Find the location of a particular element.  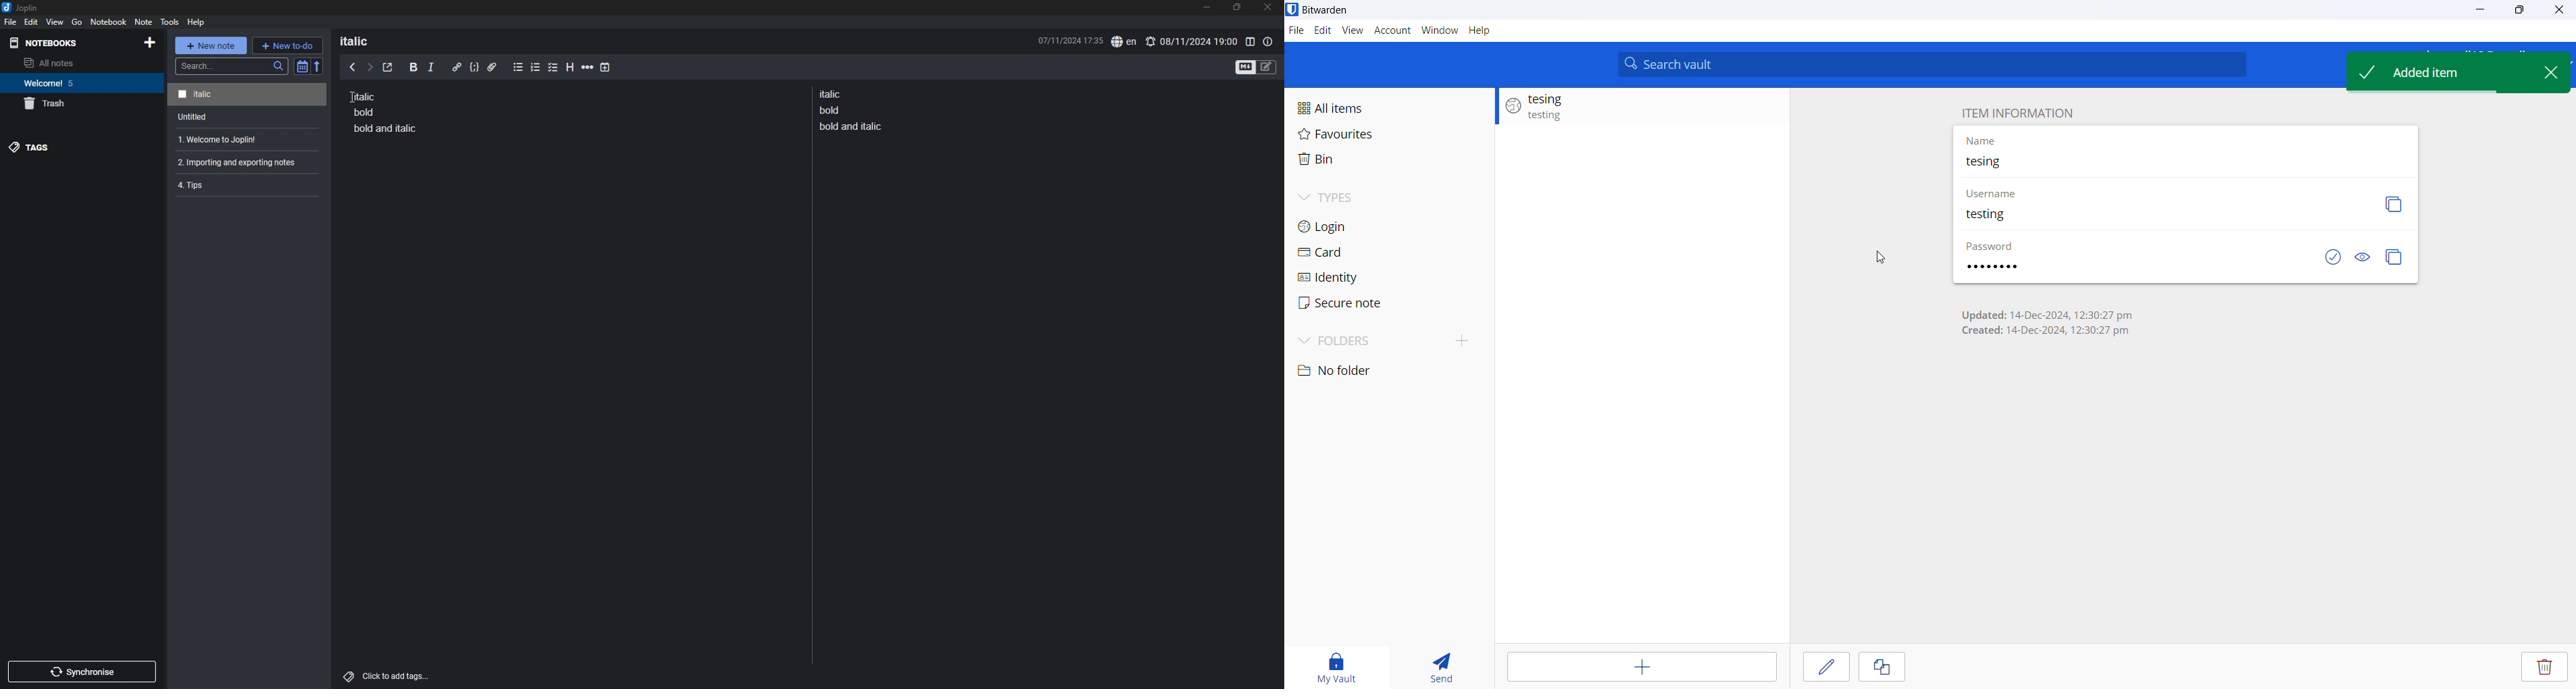

ENTERED USERNAME is located at coordinates (2095, 220).